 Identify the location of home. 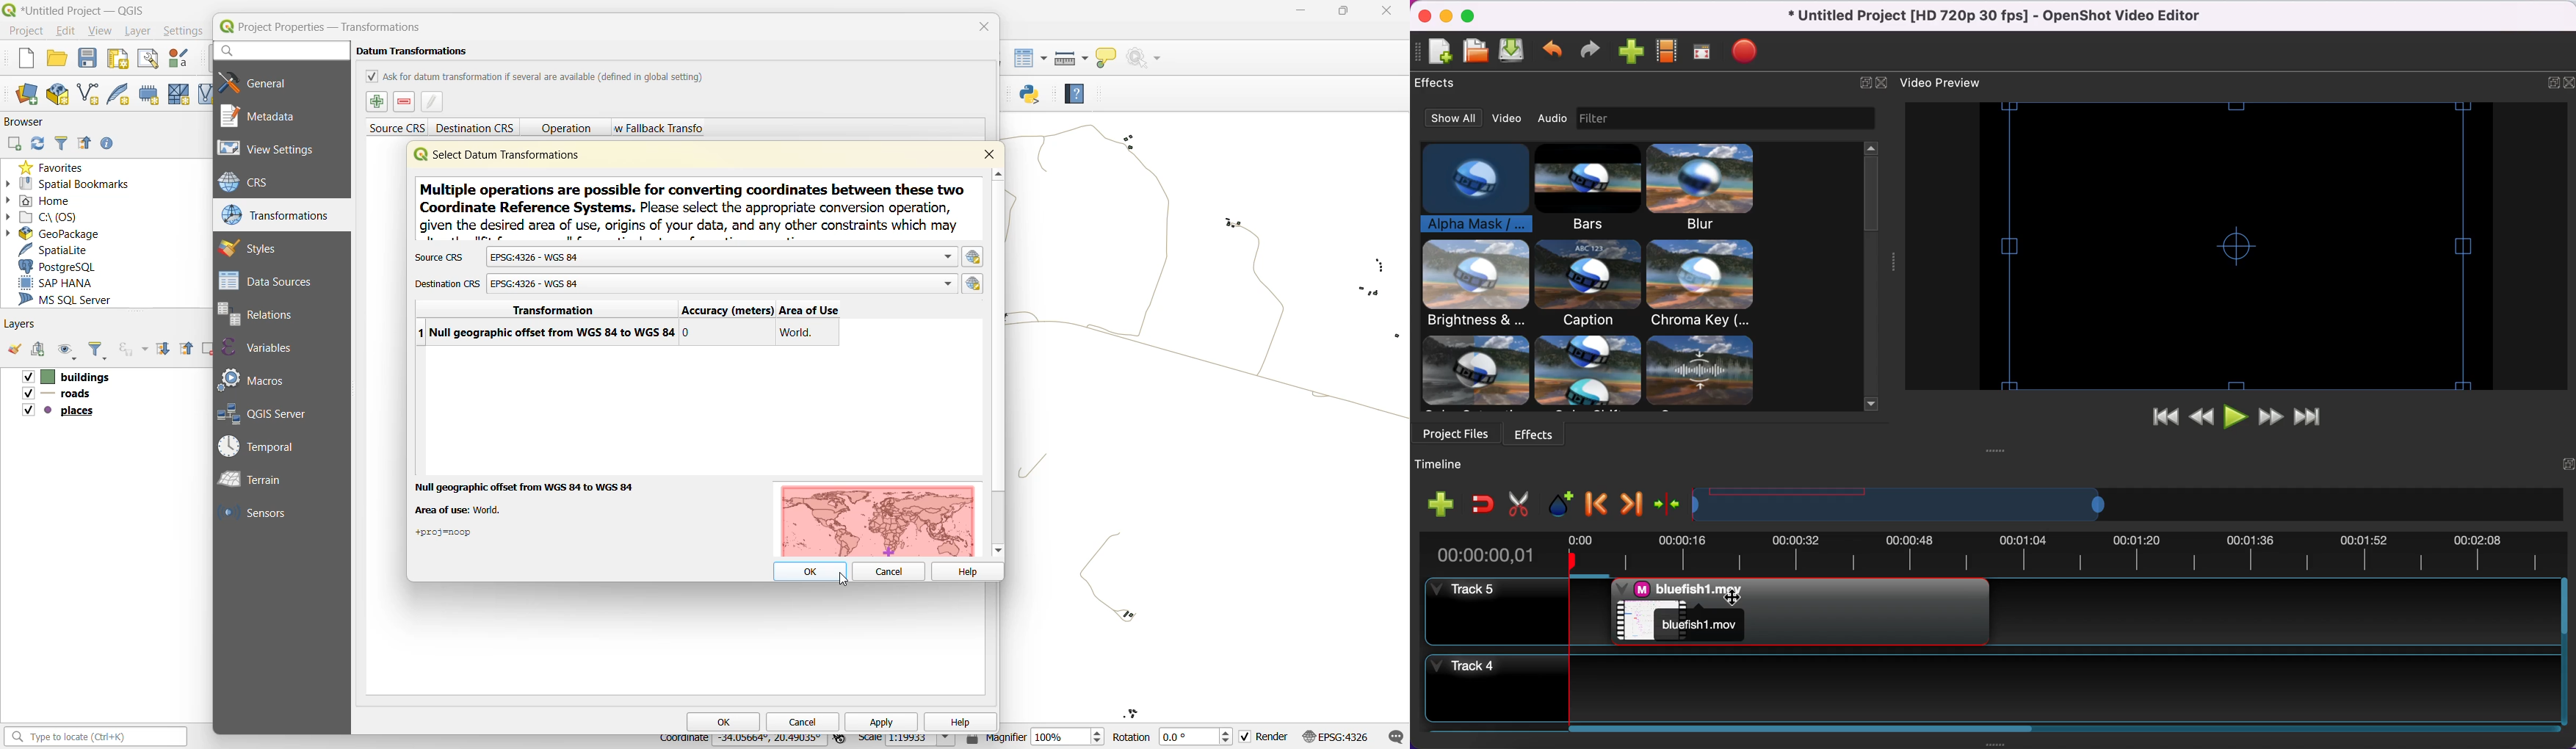
(46, 200).